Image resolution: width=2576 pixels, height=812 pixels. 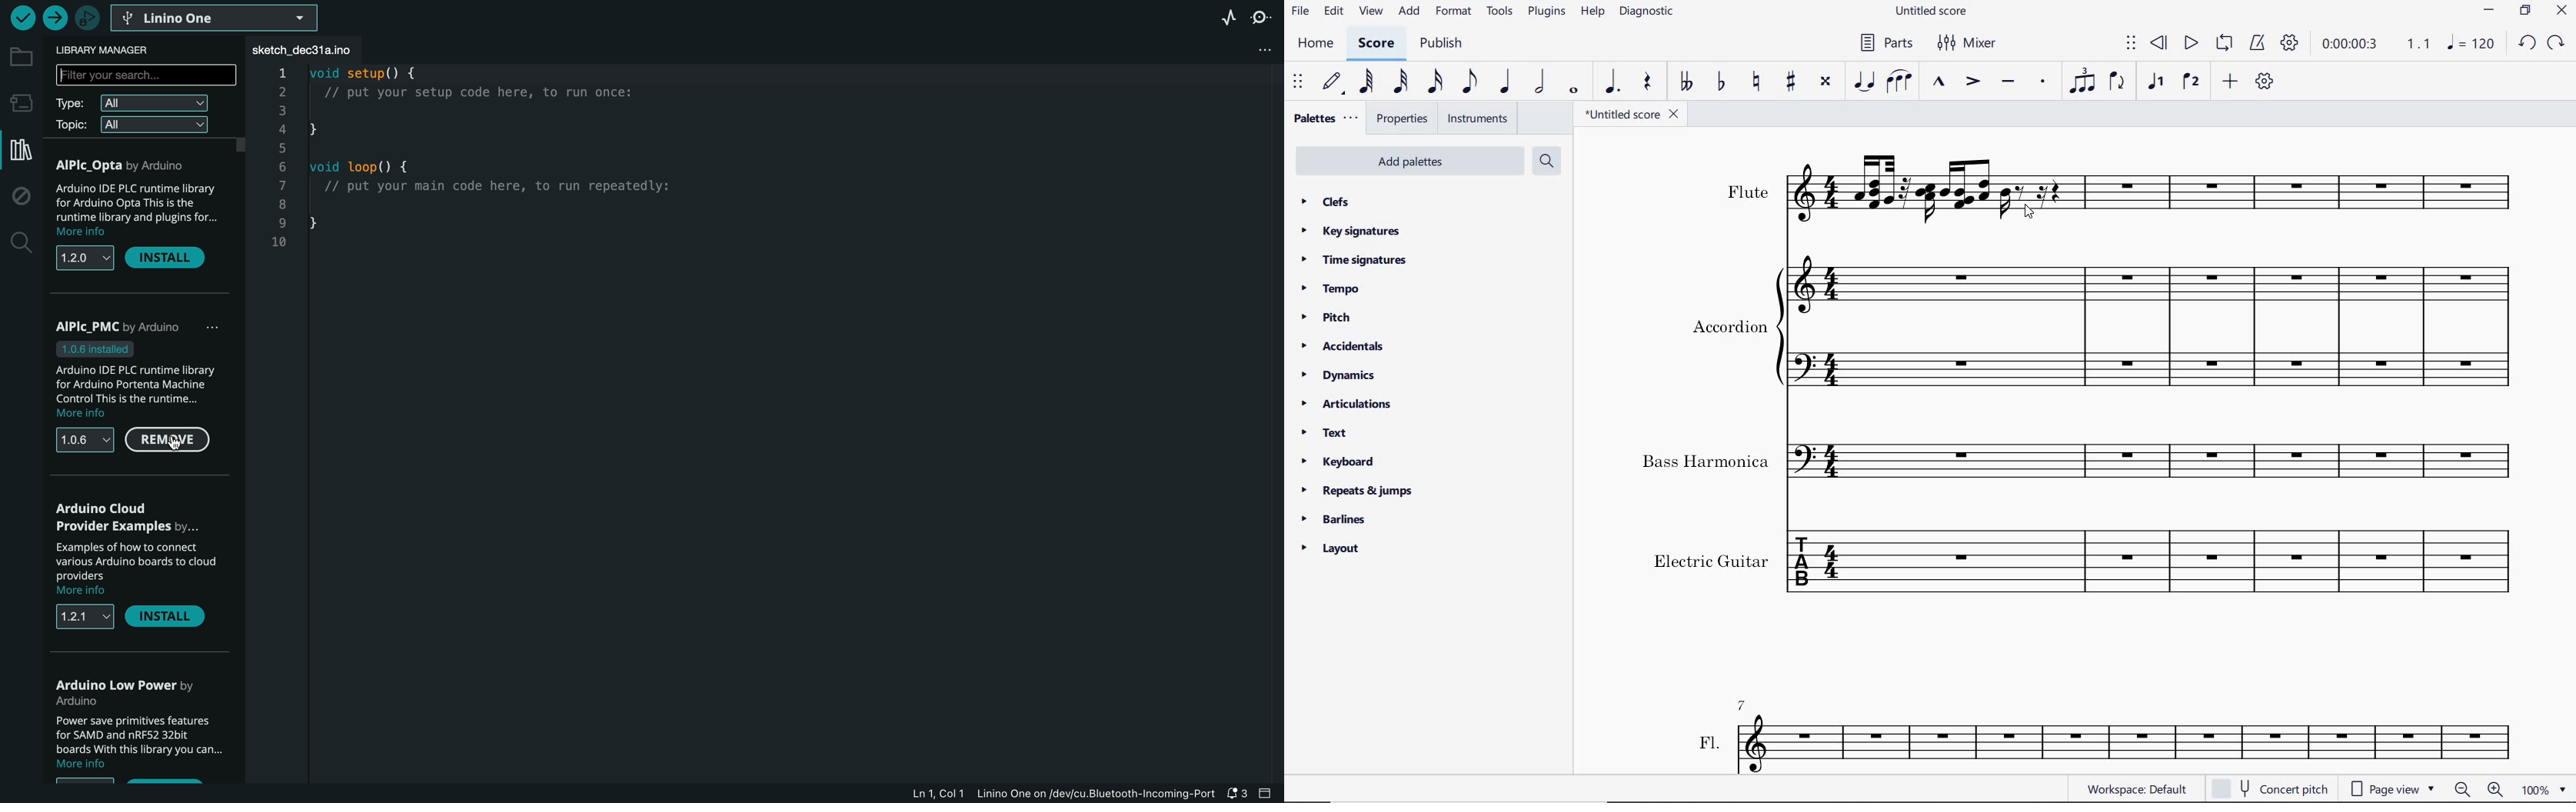 I want to click on select to move, so click(x=2132, y=44).